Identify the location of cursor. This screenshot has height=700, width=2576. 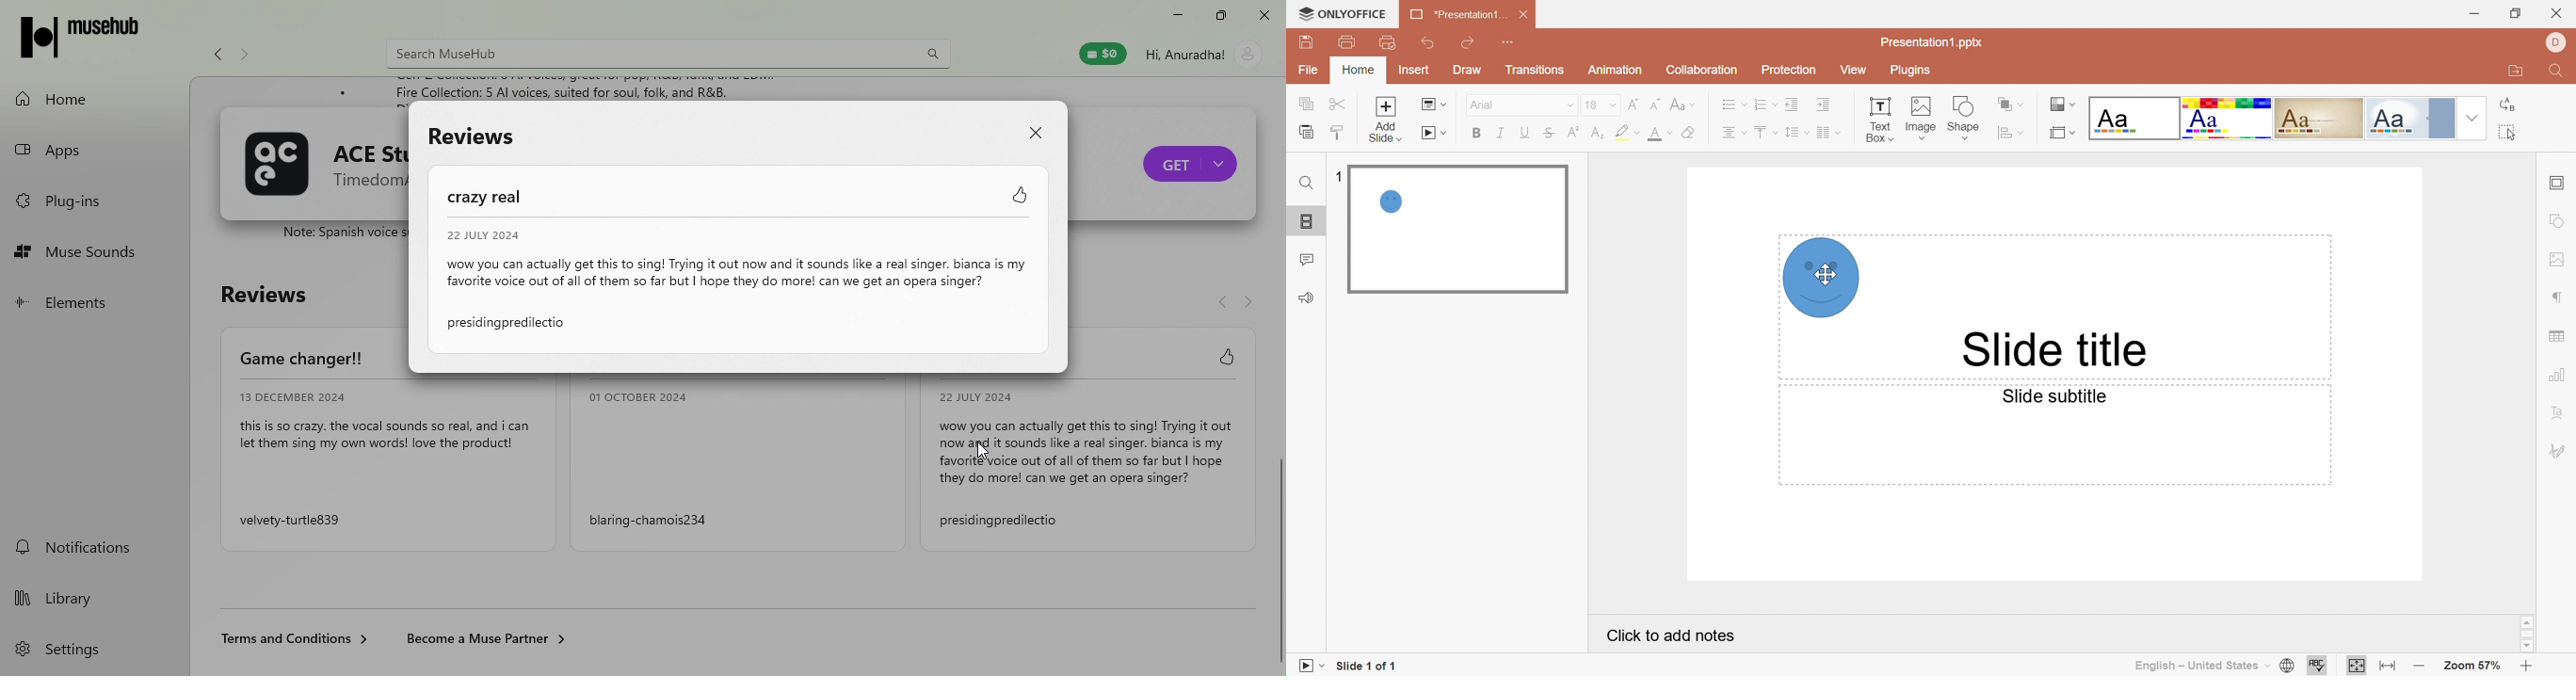
(979, 452).